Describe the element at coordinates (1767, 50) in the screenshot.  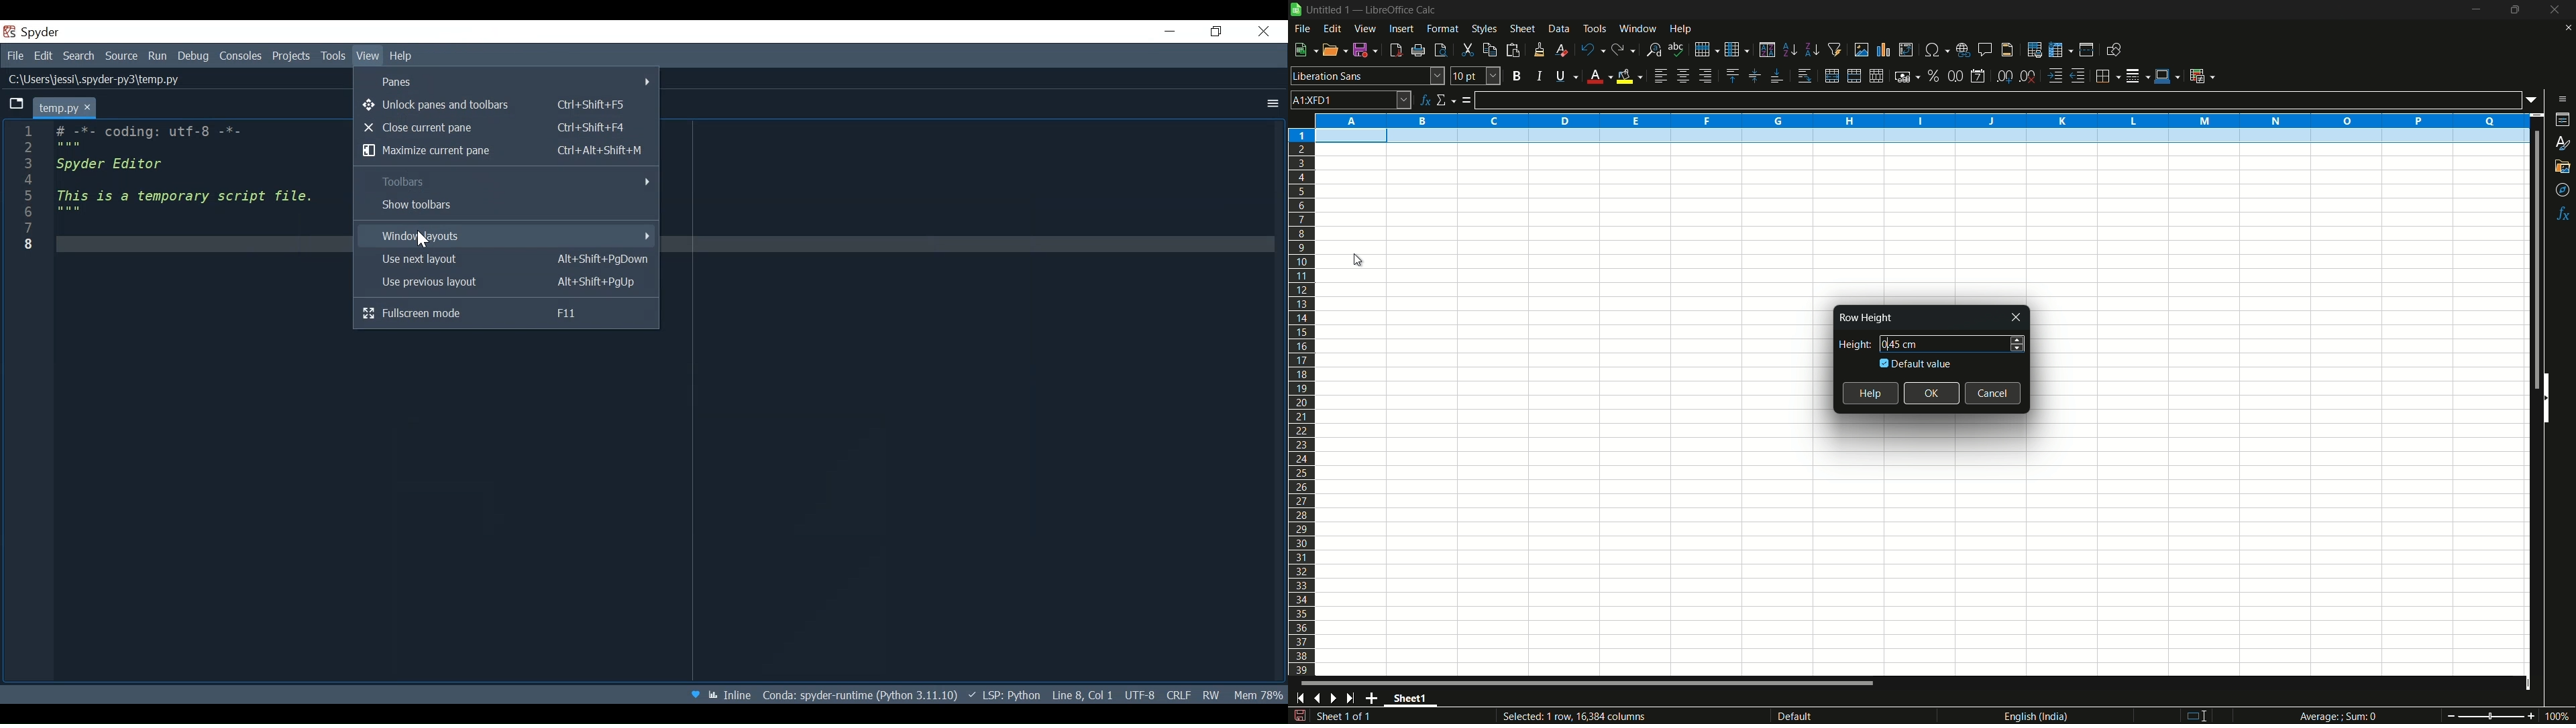
I see `sort` at that location.